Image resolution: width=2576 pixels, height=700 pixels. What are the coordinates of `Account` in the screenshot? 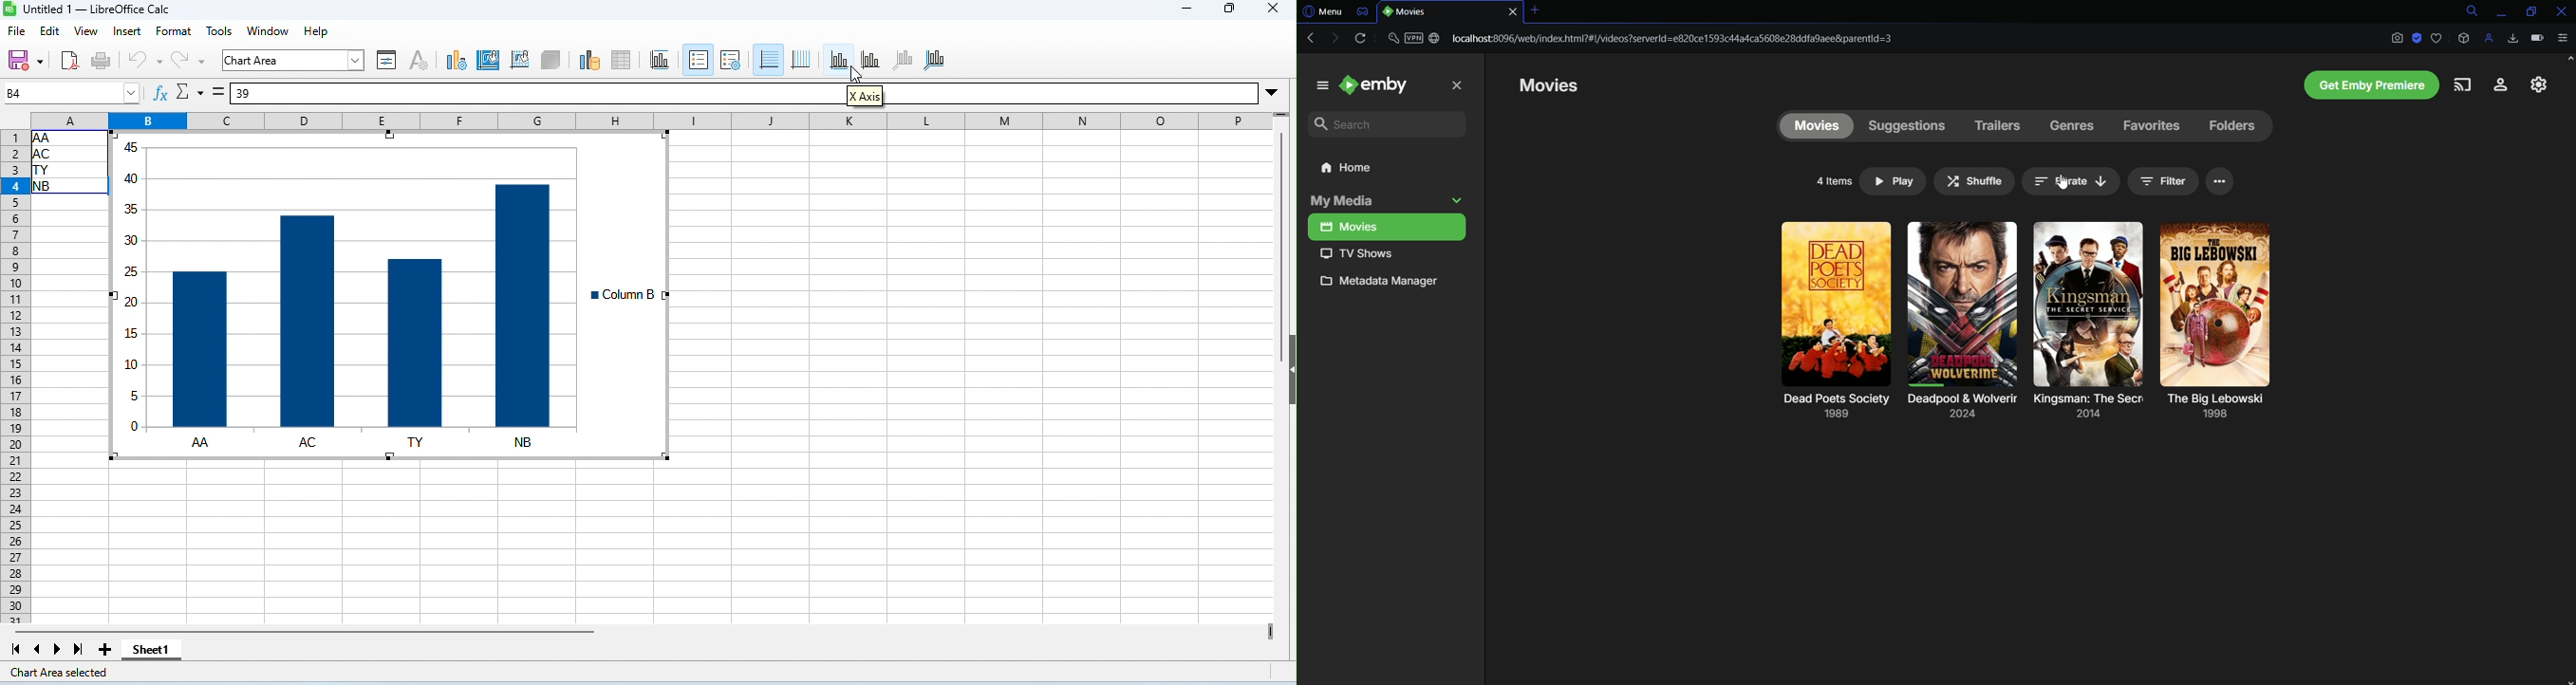 It's located at (2495, 86).